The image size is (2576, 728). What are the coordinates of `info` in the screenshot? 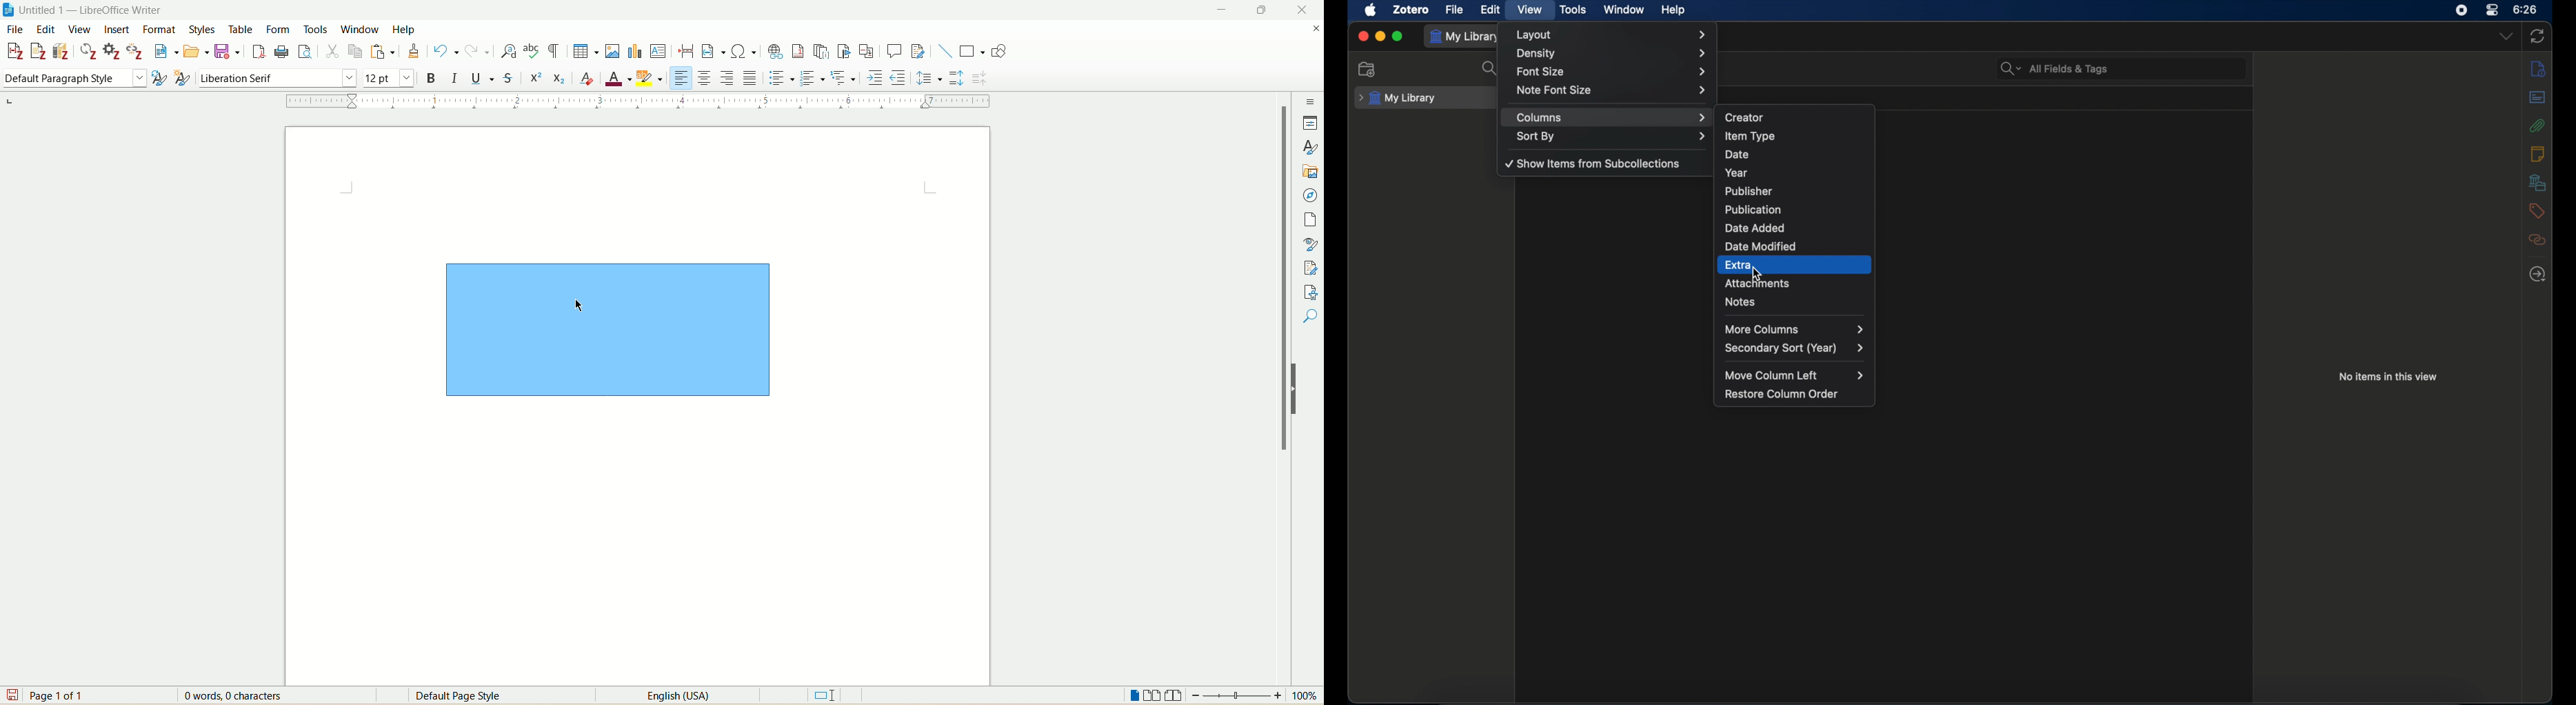 It's located at (2538, 68).